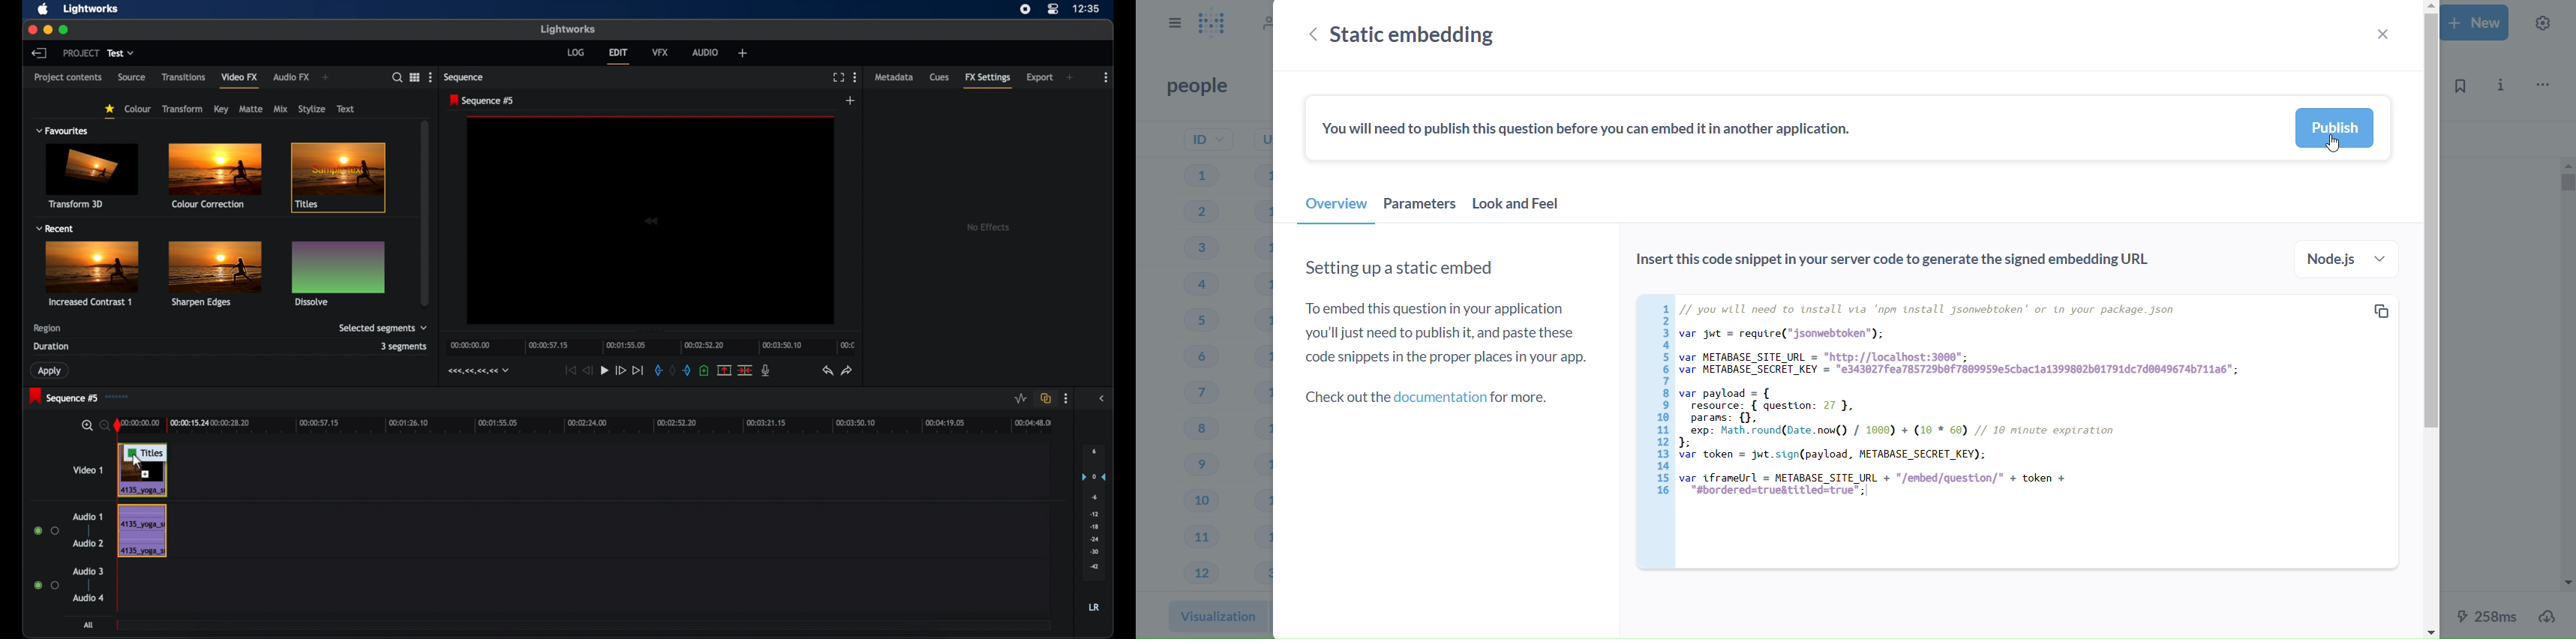 This screenshot has height=644, width=2576. Describe the element at coordinates (767, 370) in the screenshot. I see `mic` at that location.